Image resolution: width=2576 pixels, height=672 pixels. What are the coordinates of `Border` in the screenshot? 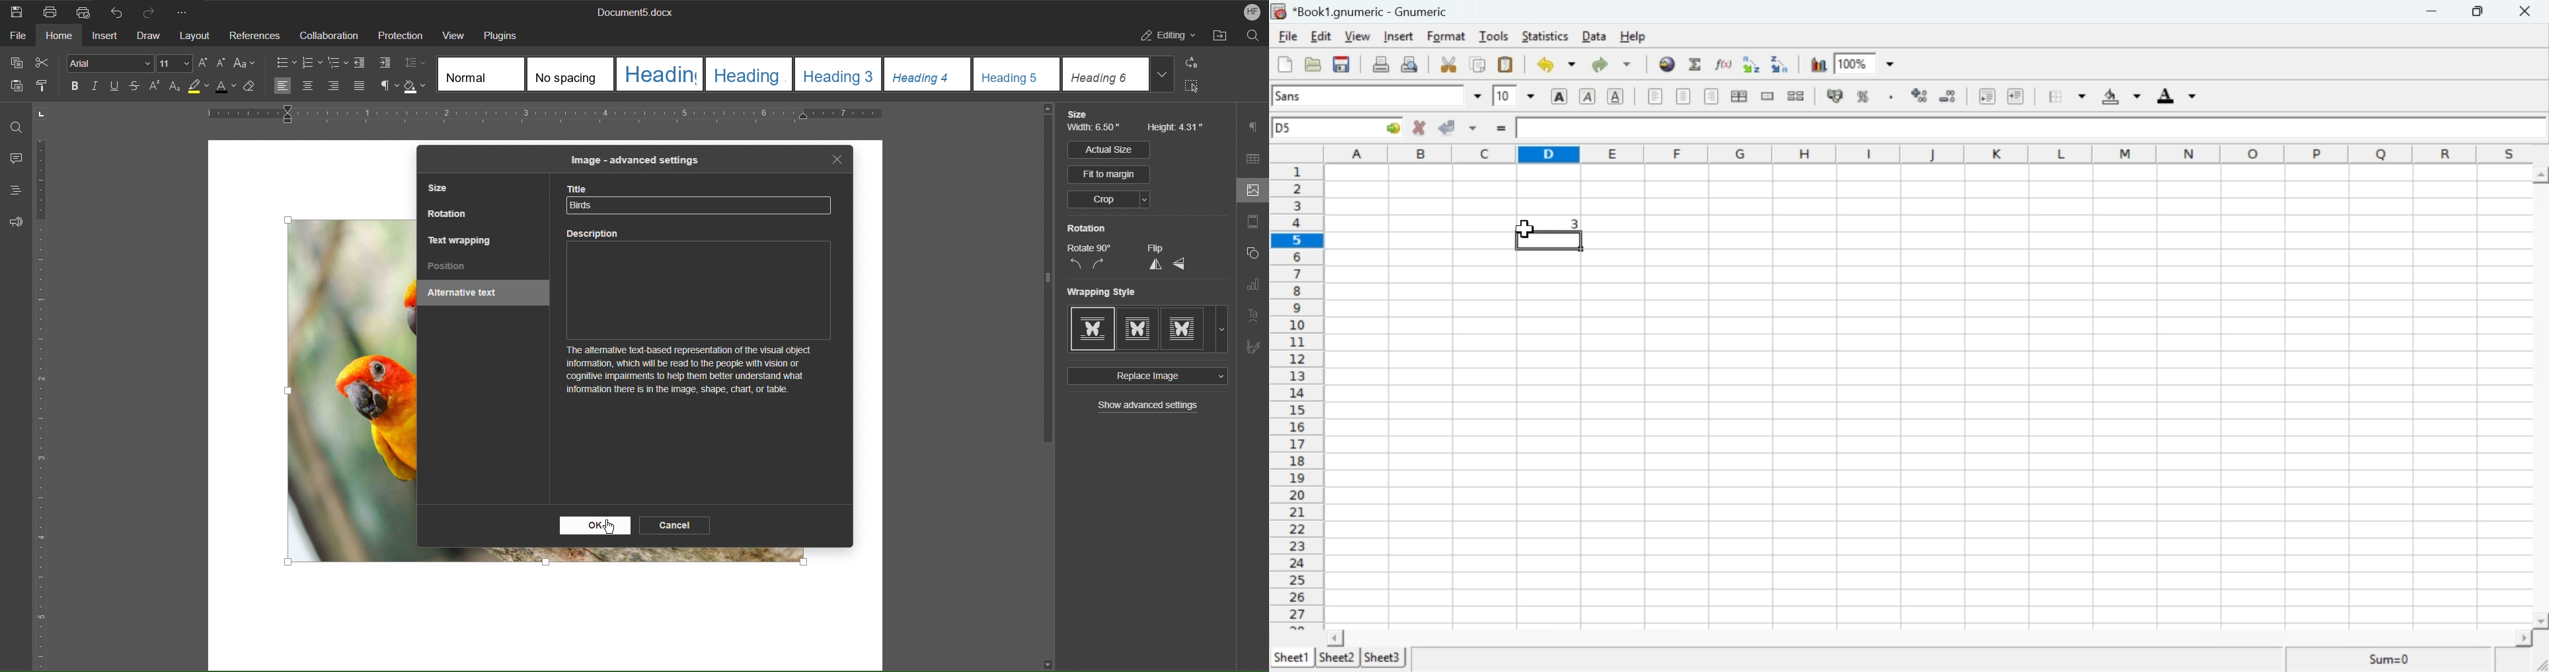 It's located at (2068, 97).